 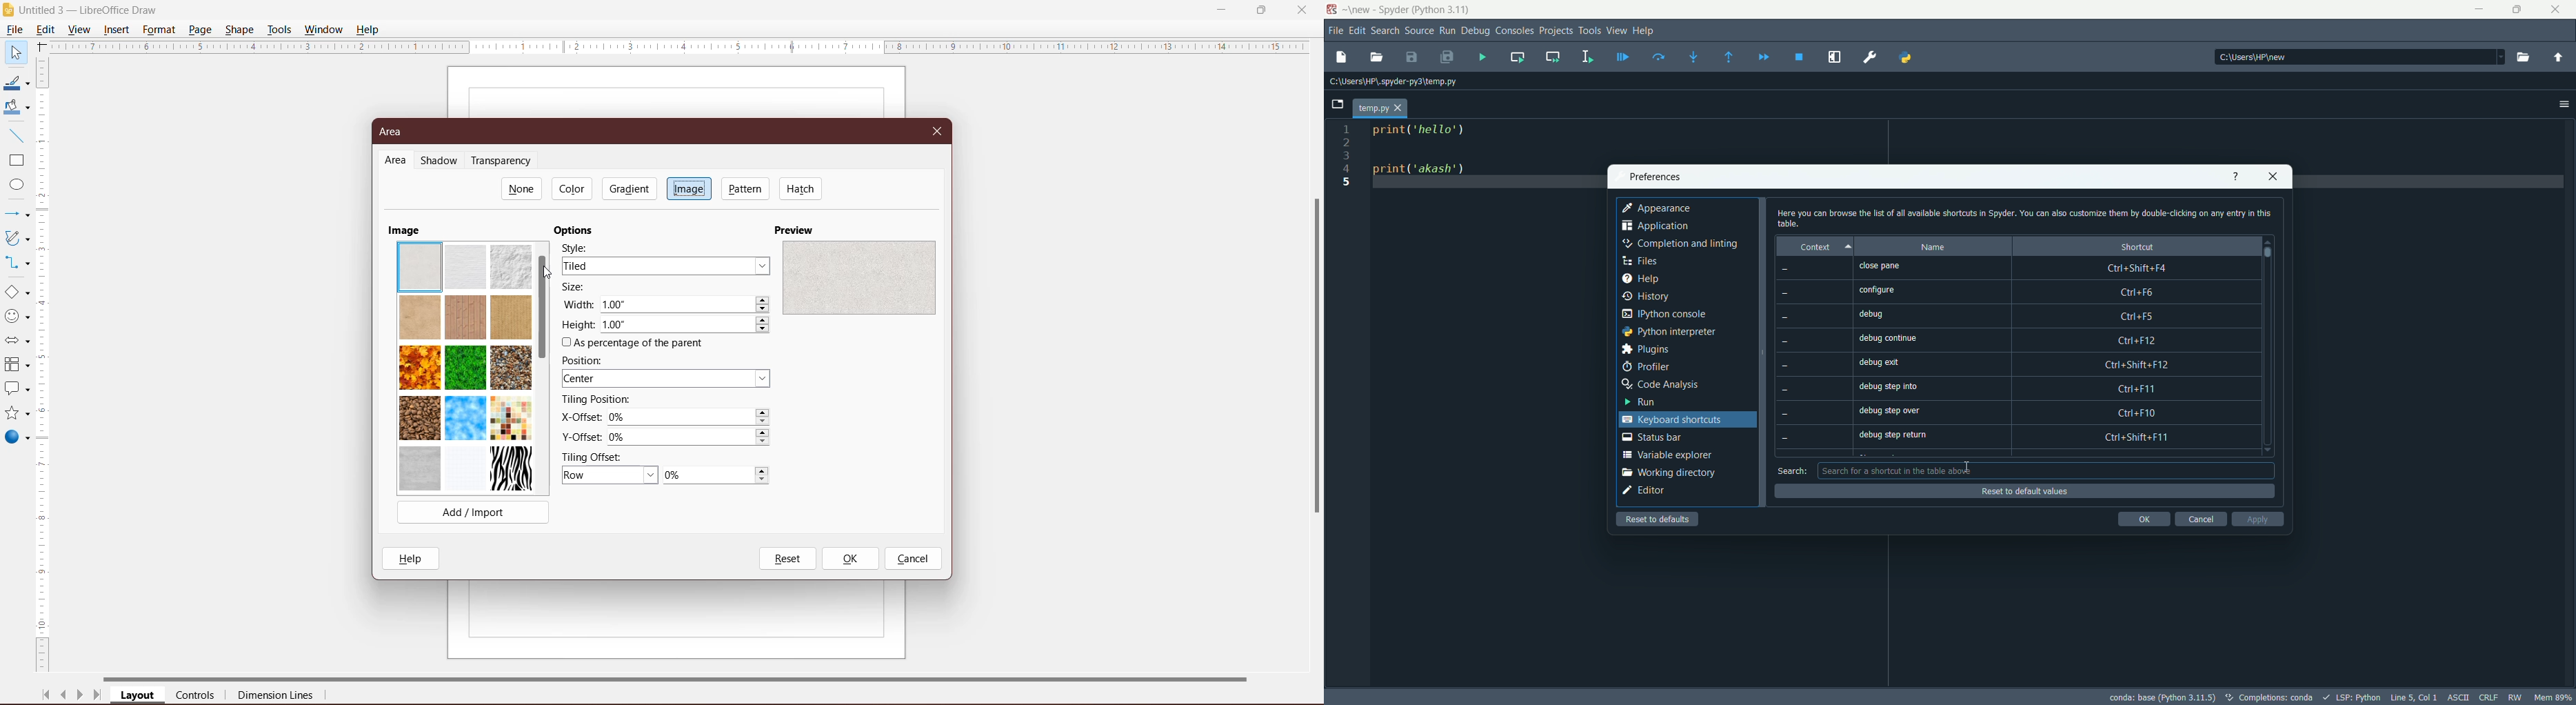 I want to click on stop debugging, so click(x=1801, y=57).